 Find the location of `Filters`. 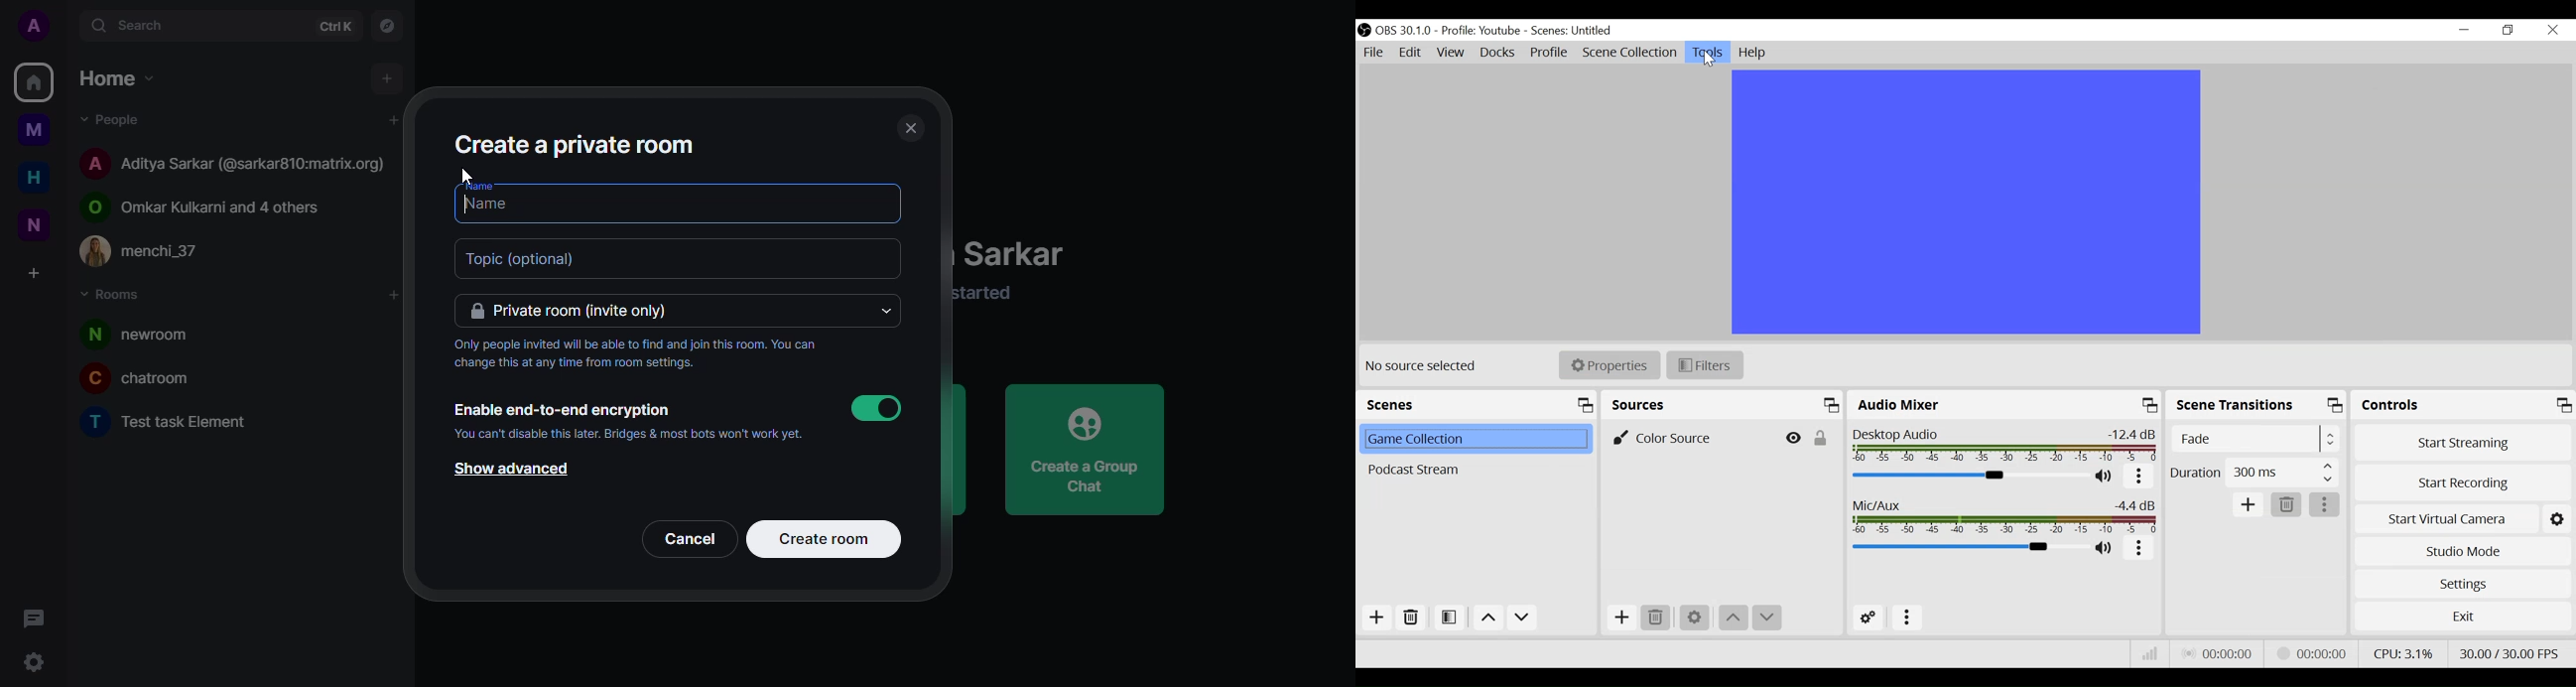

Filters is located at coordinates (1704, 364).